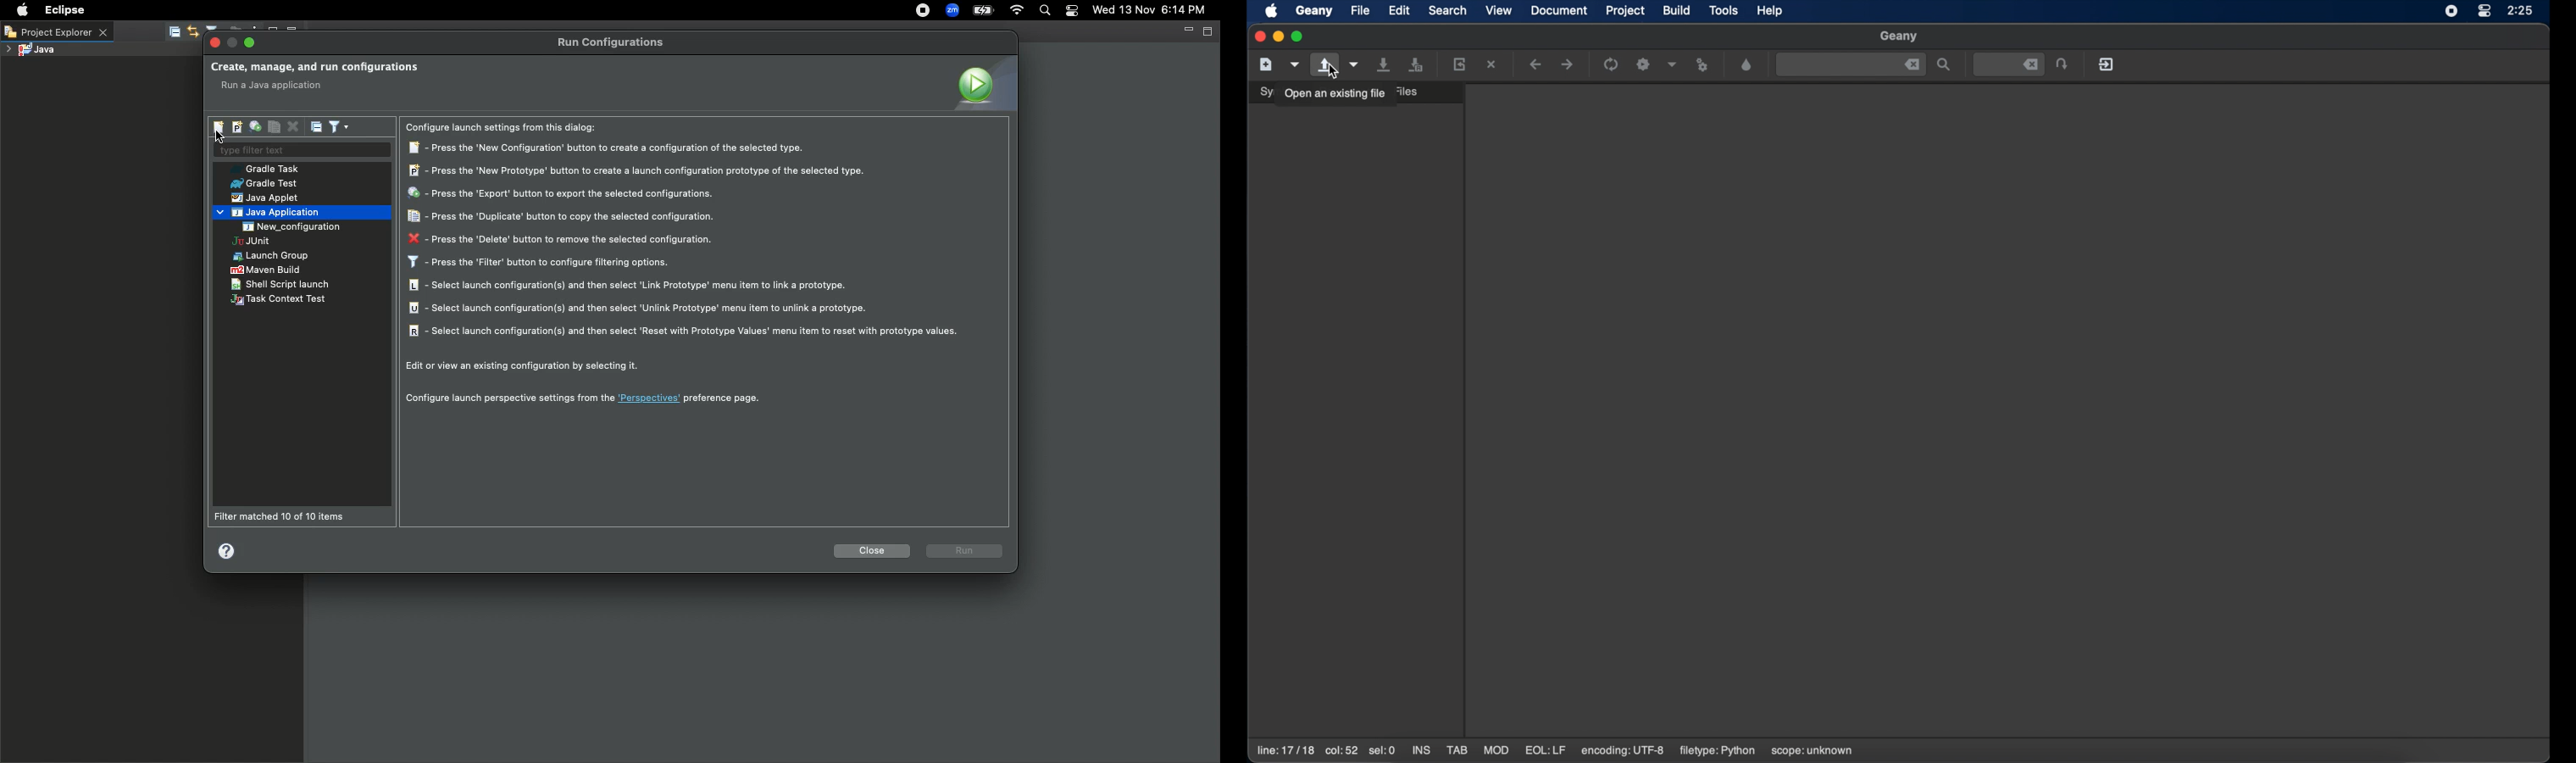 The width and height of the screenshot is (2576, 784). Describe the element at coordinates (950, 12) in the screenshot. I see `Zoom` at that location.